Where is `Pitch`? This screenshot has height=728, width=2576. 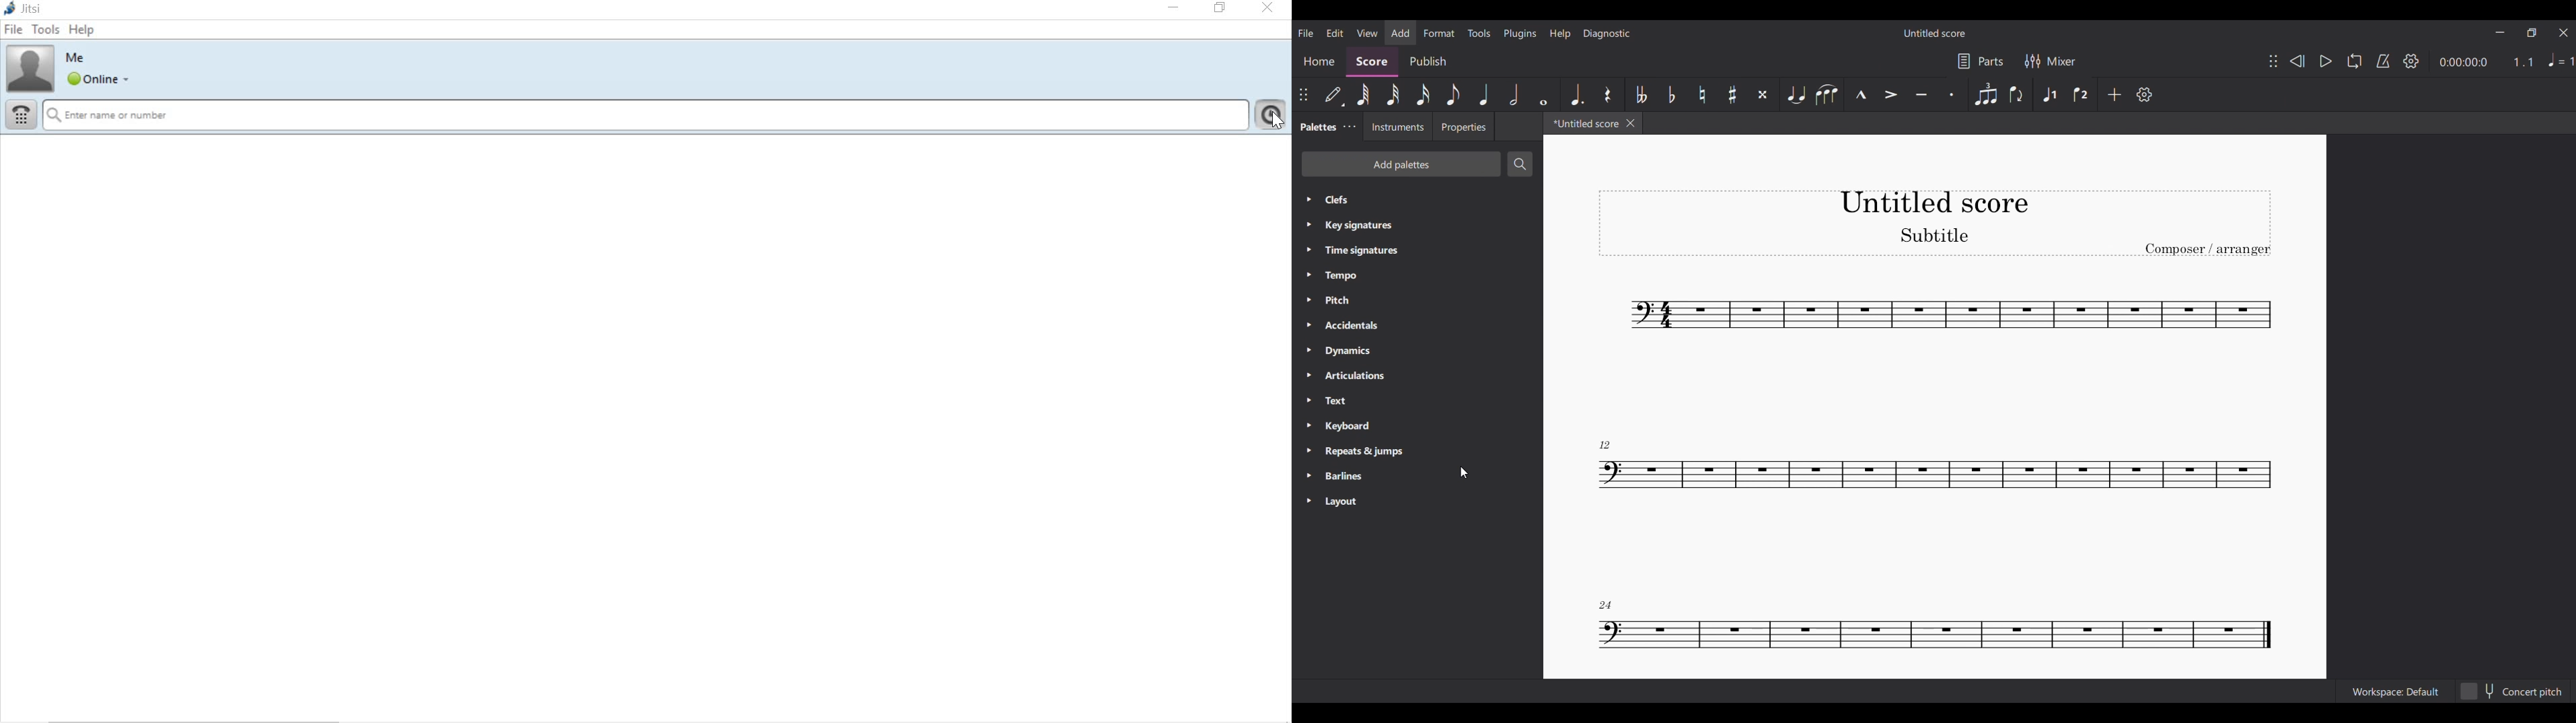
Pitch is located at coordinates (1330, 300).